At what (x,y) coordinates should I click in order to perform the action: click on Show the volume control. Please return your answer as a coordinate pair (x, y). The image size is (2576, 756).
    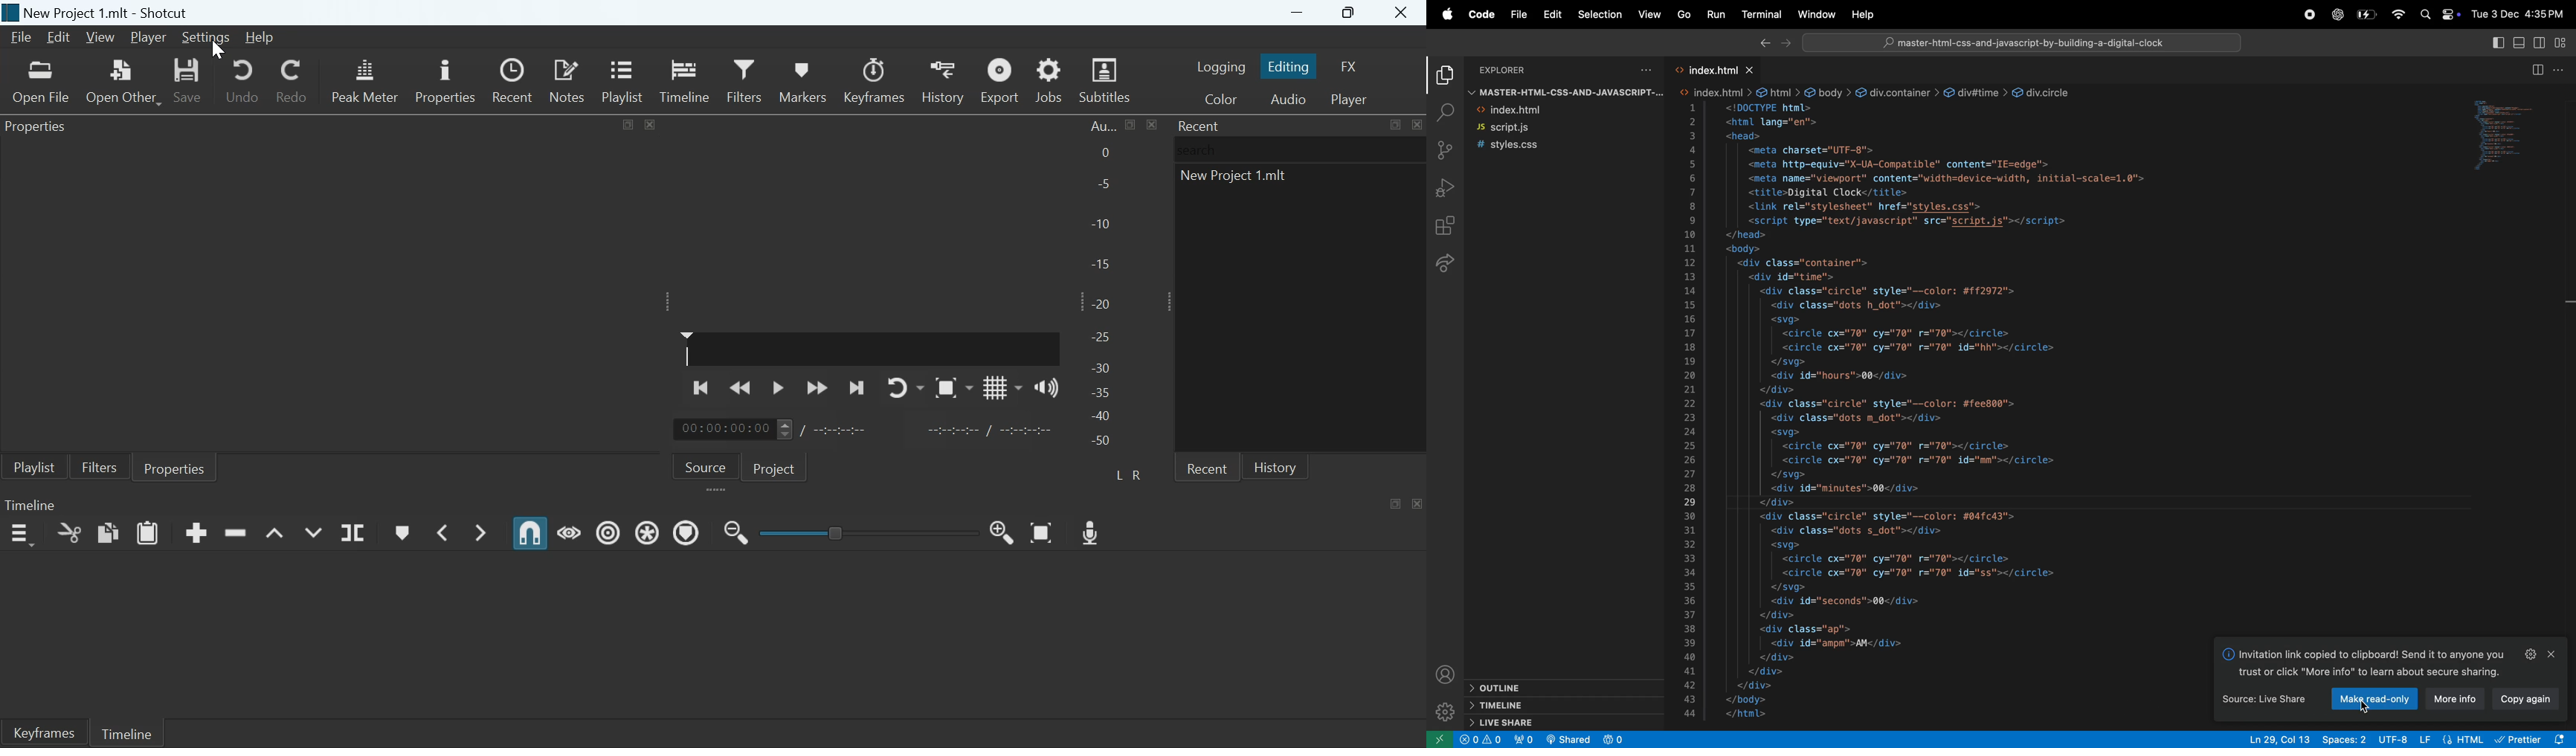
    Looking at the image, I should click on (1046, 387).